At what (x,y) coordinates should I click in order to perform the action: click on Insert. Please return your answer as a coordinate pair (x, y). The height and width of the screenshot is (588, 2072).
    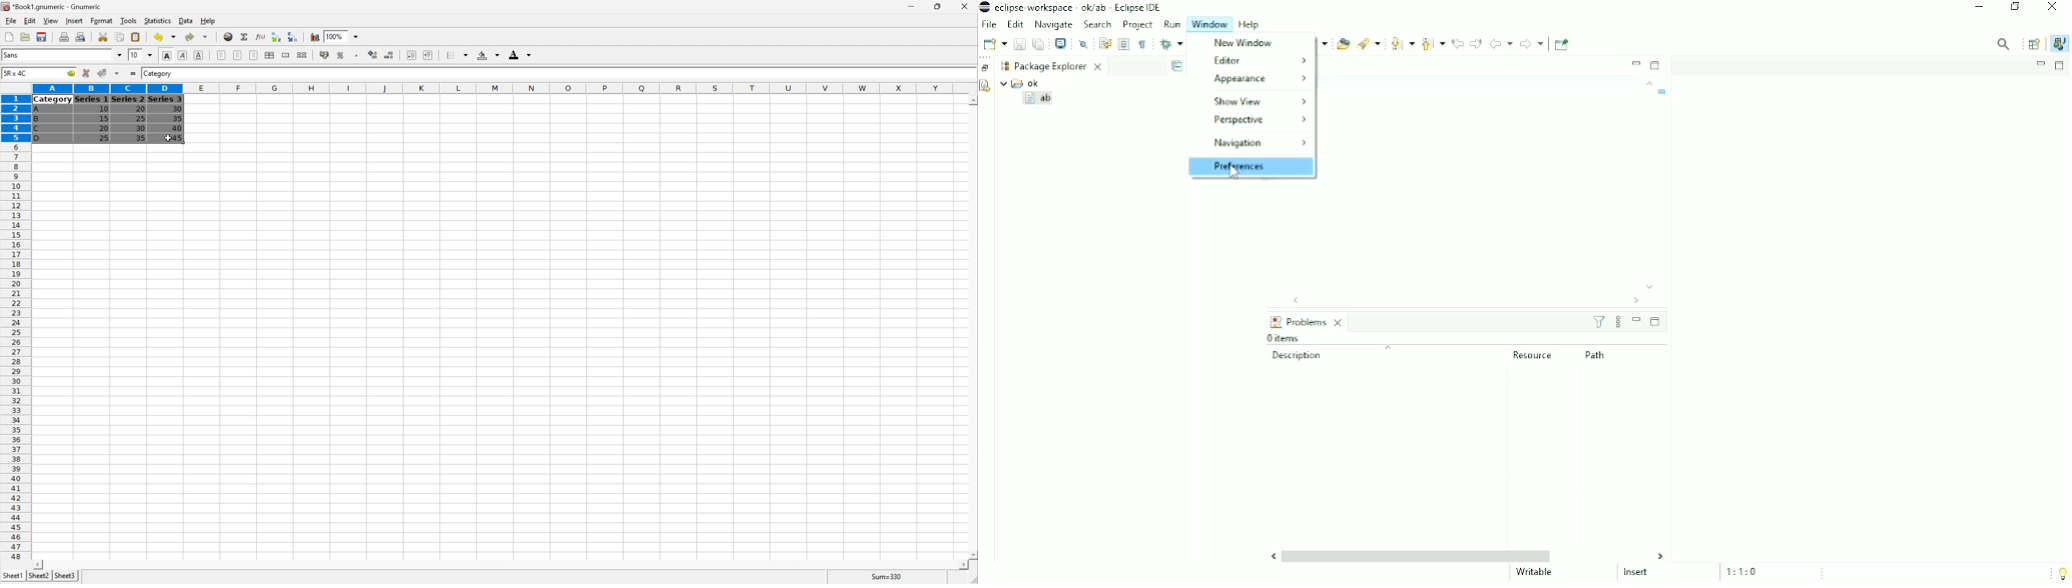
    Looking at the image, I should click on (75, 21).